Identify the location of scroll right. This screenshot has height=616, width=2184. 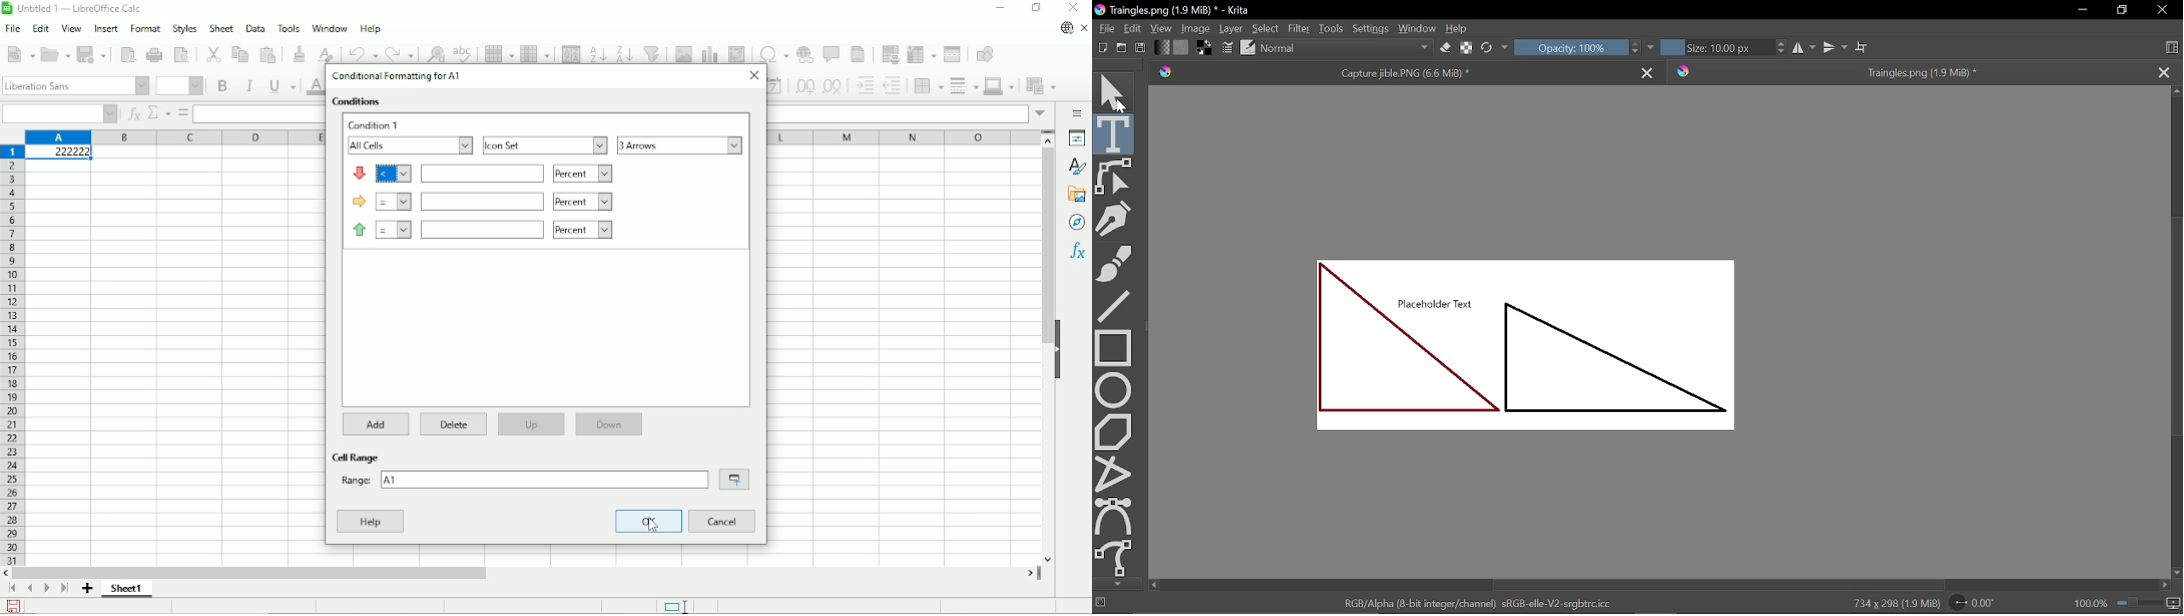
(1030, 572).